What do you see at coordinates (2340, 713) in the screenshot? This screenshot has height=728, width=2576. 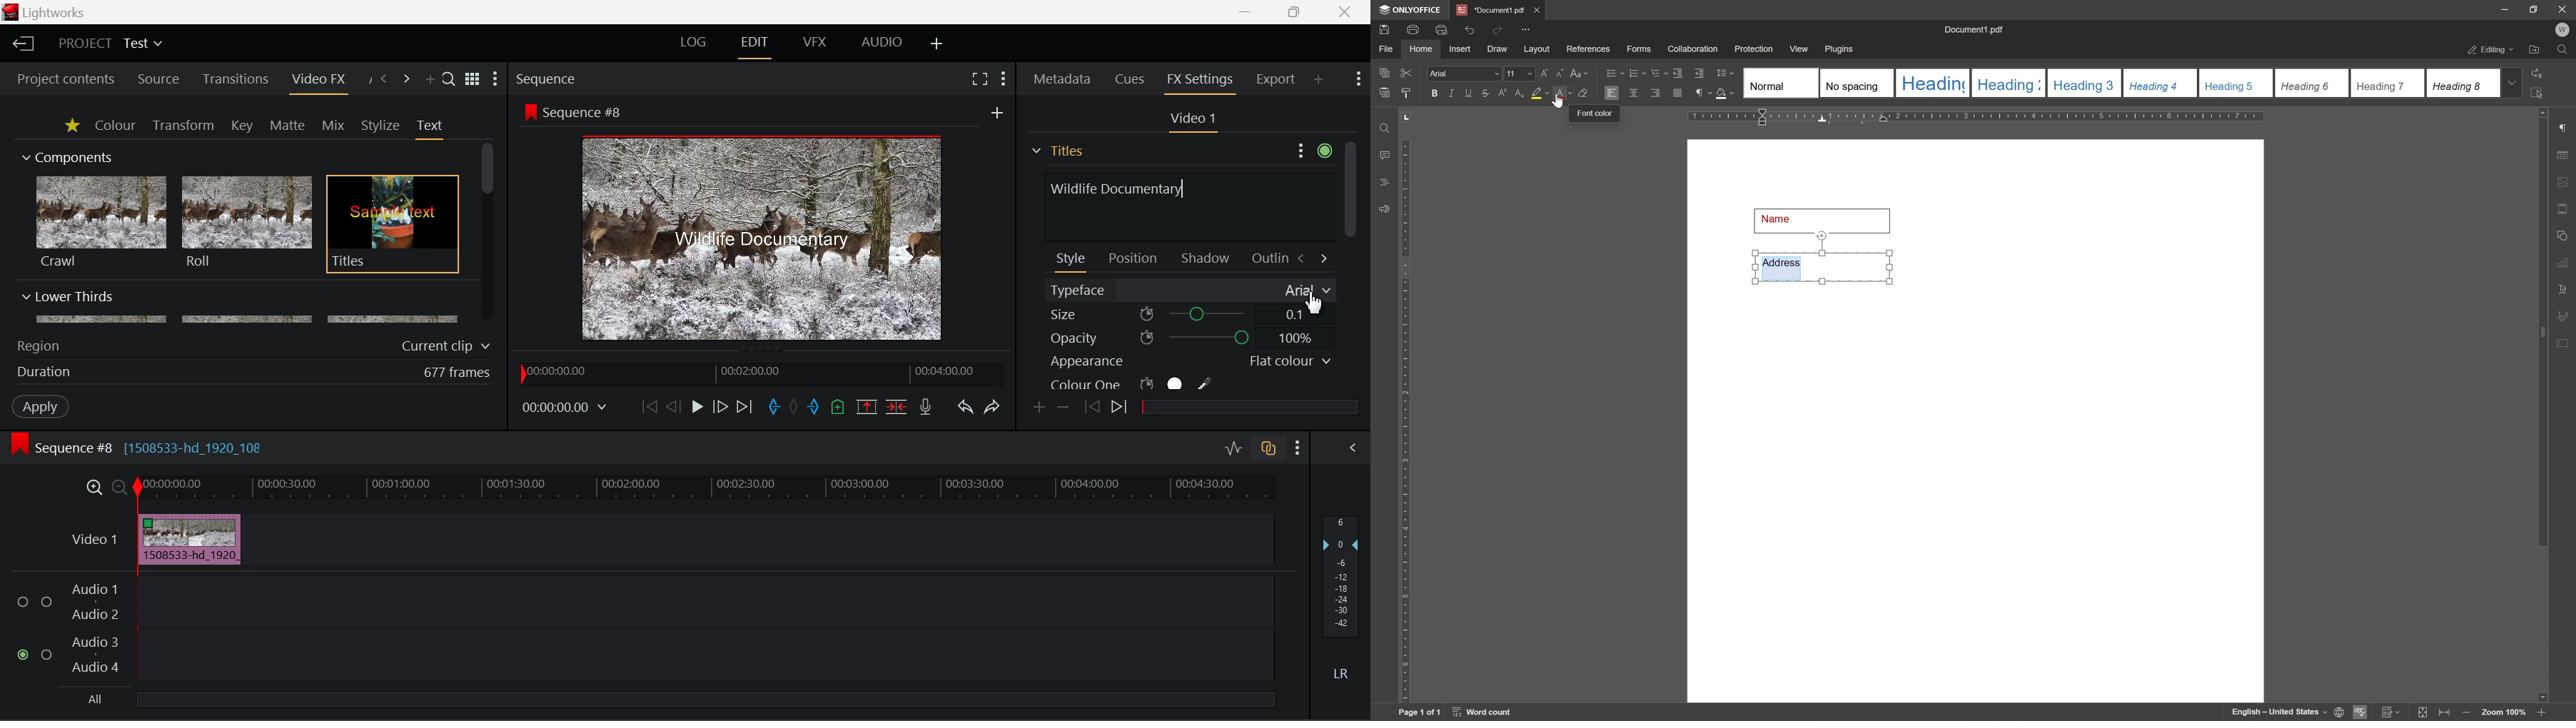 I see `set document langauge` at bounding box center [2340, 713].